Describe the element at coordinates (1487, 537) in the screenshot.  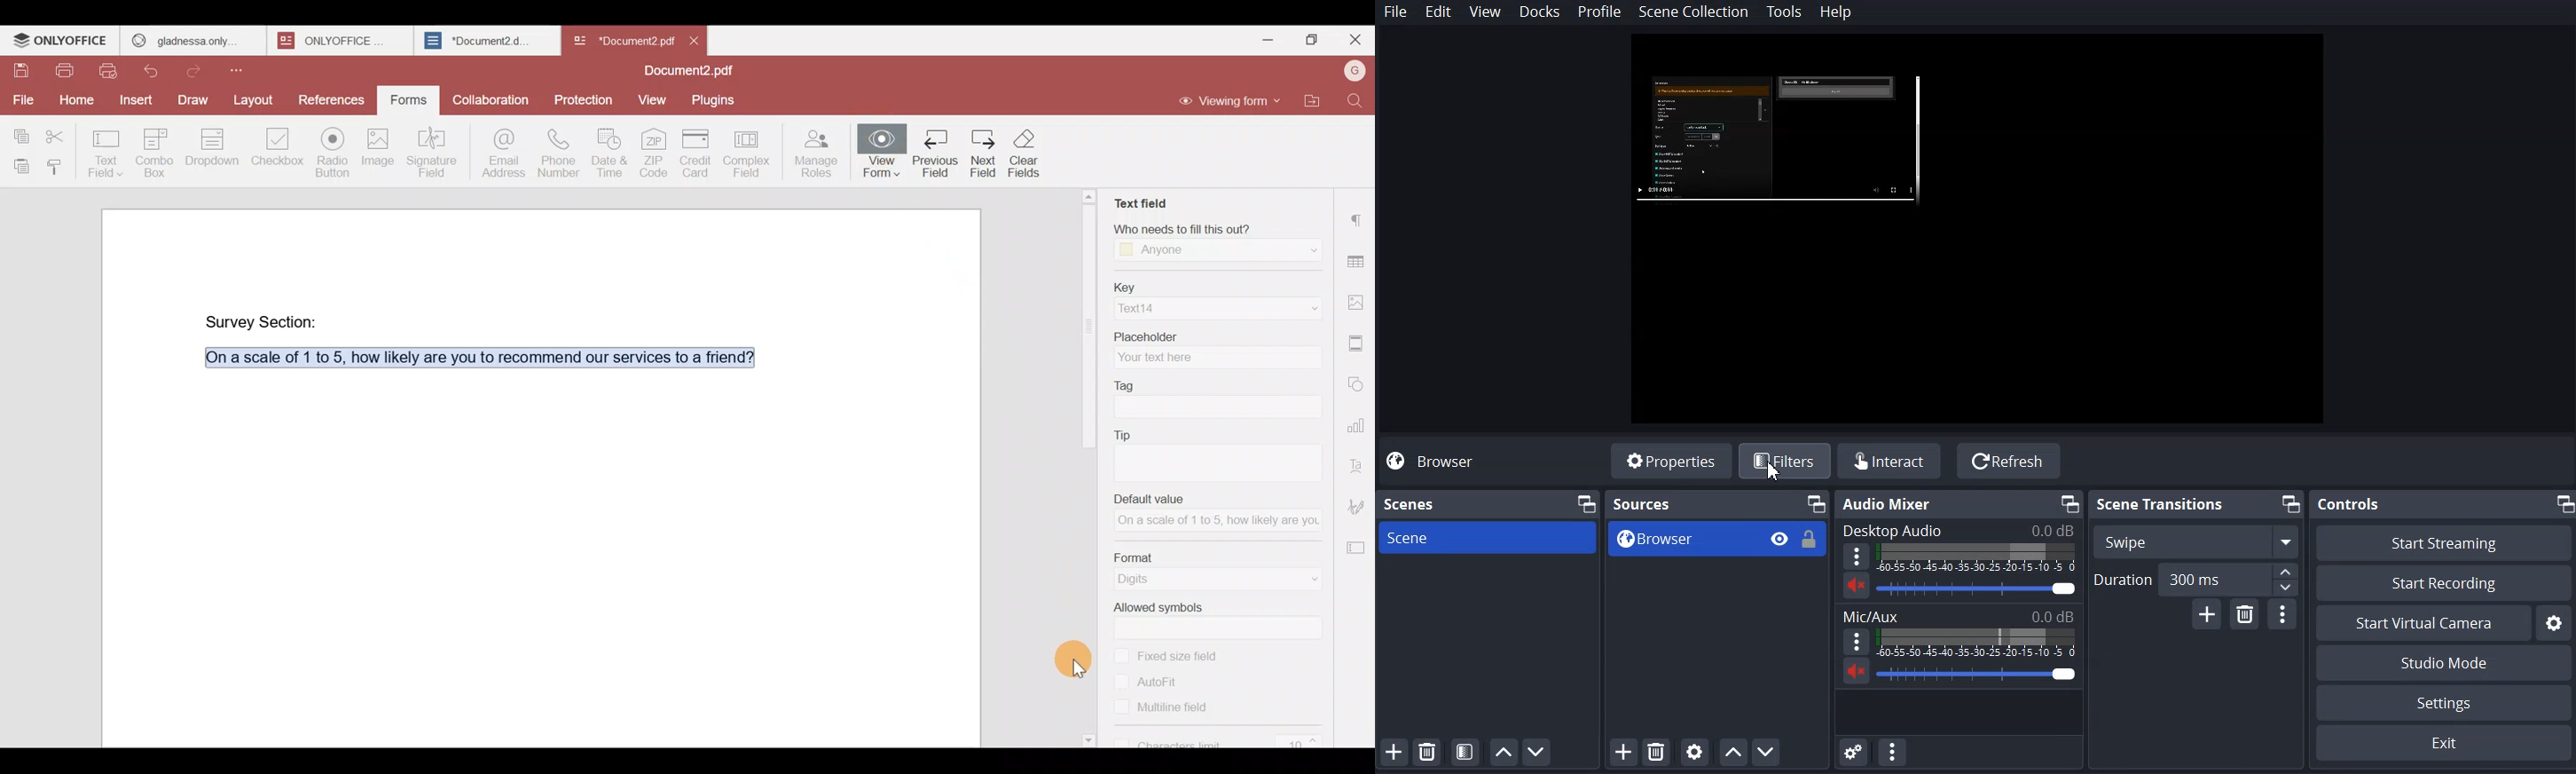
I see `Scene` at that location.